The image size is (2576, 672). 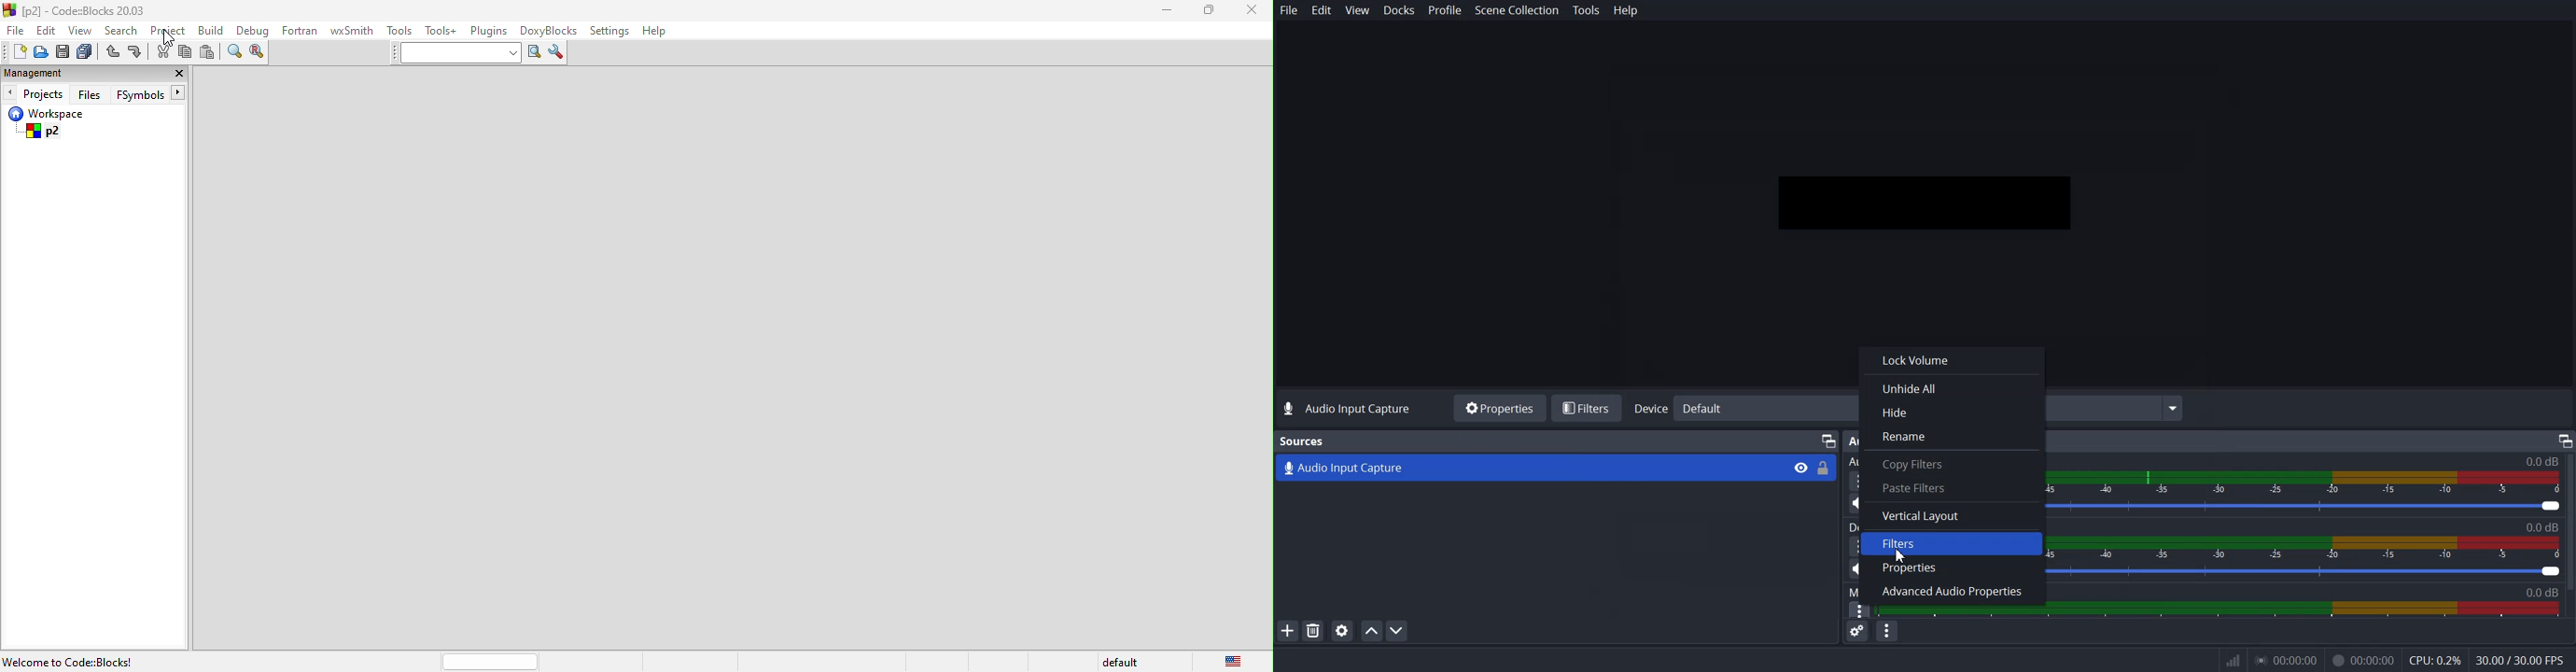 What do you see at coordinates (14, 51) in the screenshot?
I see `new` at bounding box center [14, 51].